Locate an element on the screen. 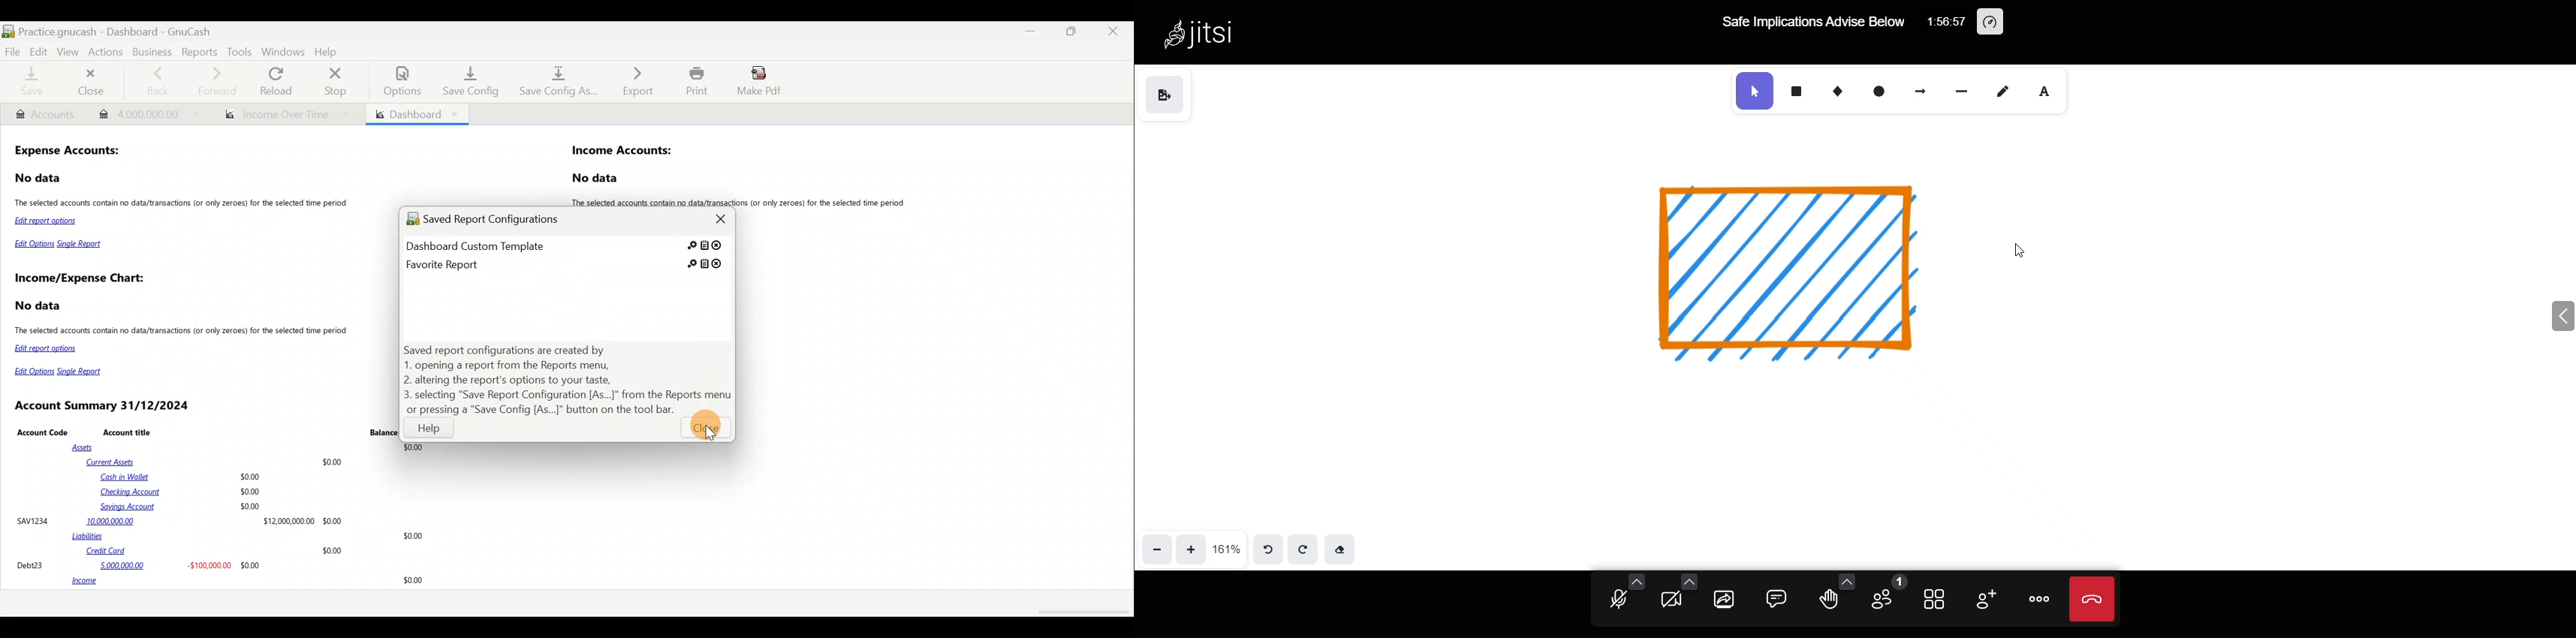 The width and height of the screenshot is (2576, 644). Expense Accounts: is located at coordinates (69, 152).